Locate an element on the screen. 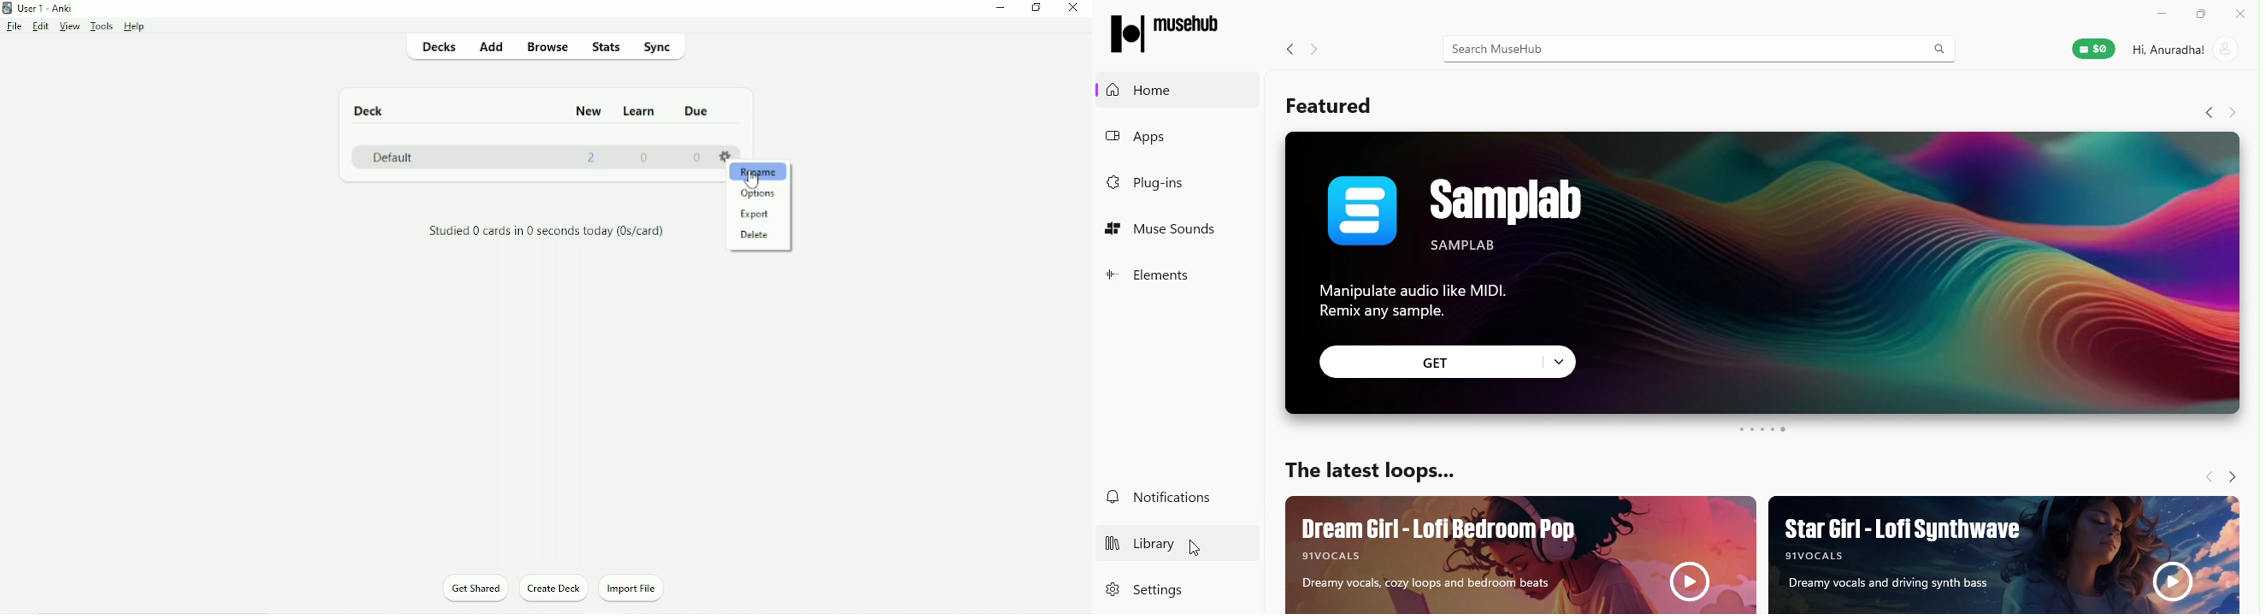 Image resolution: width=2268 pixels, height=616 pixels. Browse is located at coordinates (549, 46).